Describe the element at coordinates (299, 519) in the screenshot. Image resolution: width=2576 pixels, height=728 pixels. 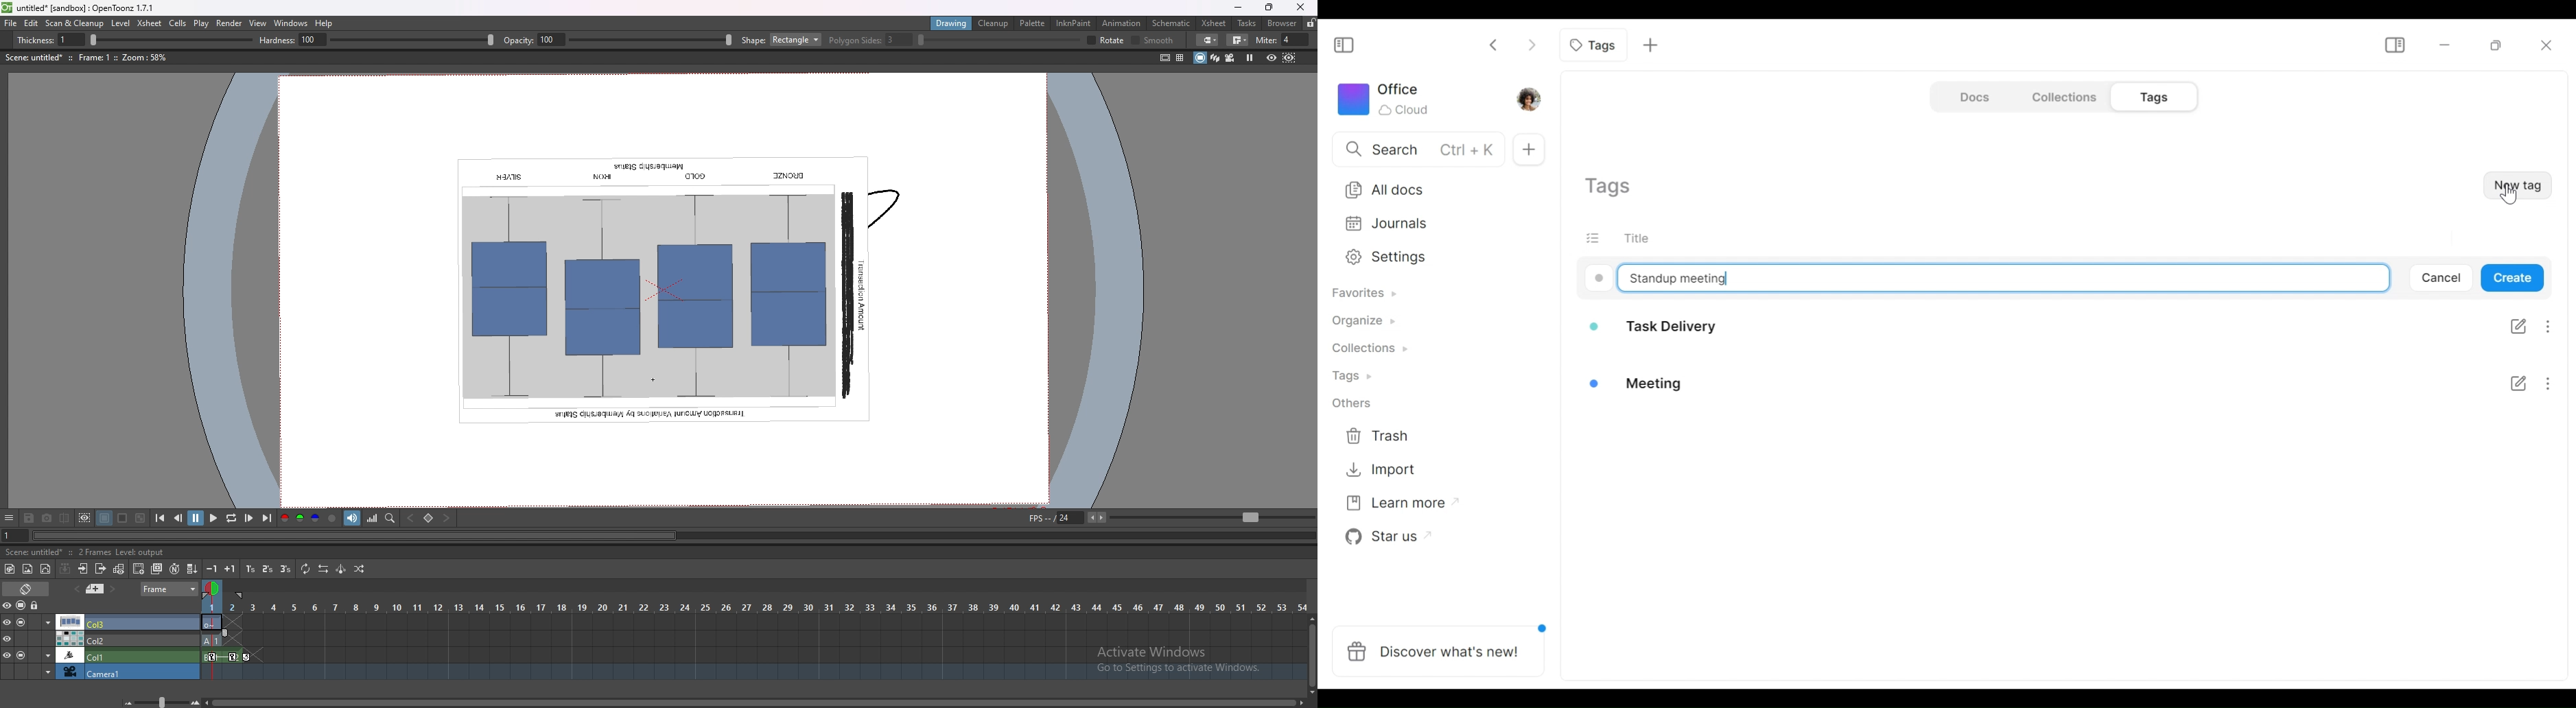
I see `green channel` at that location.